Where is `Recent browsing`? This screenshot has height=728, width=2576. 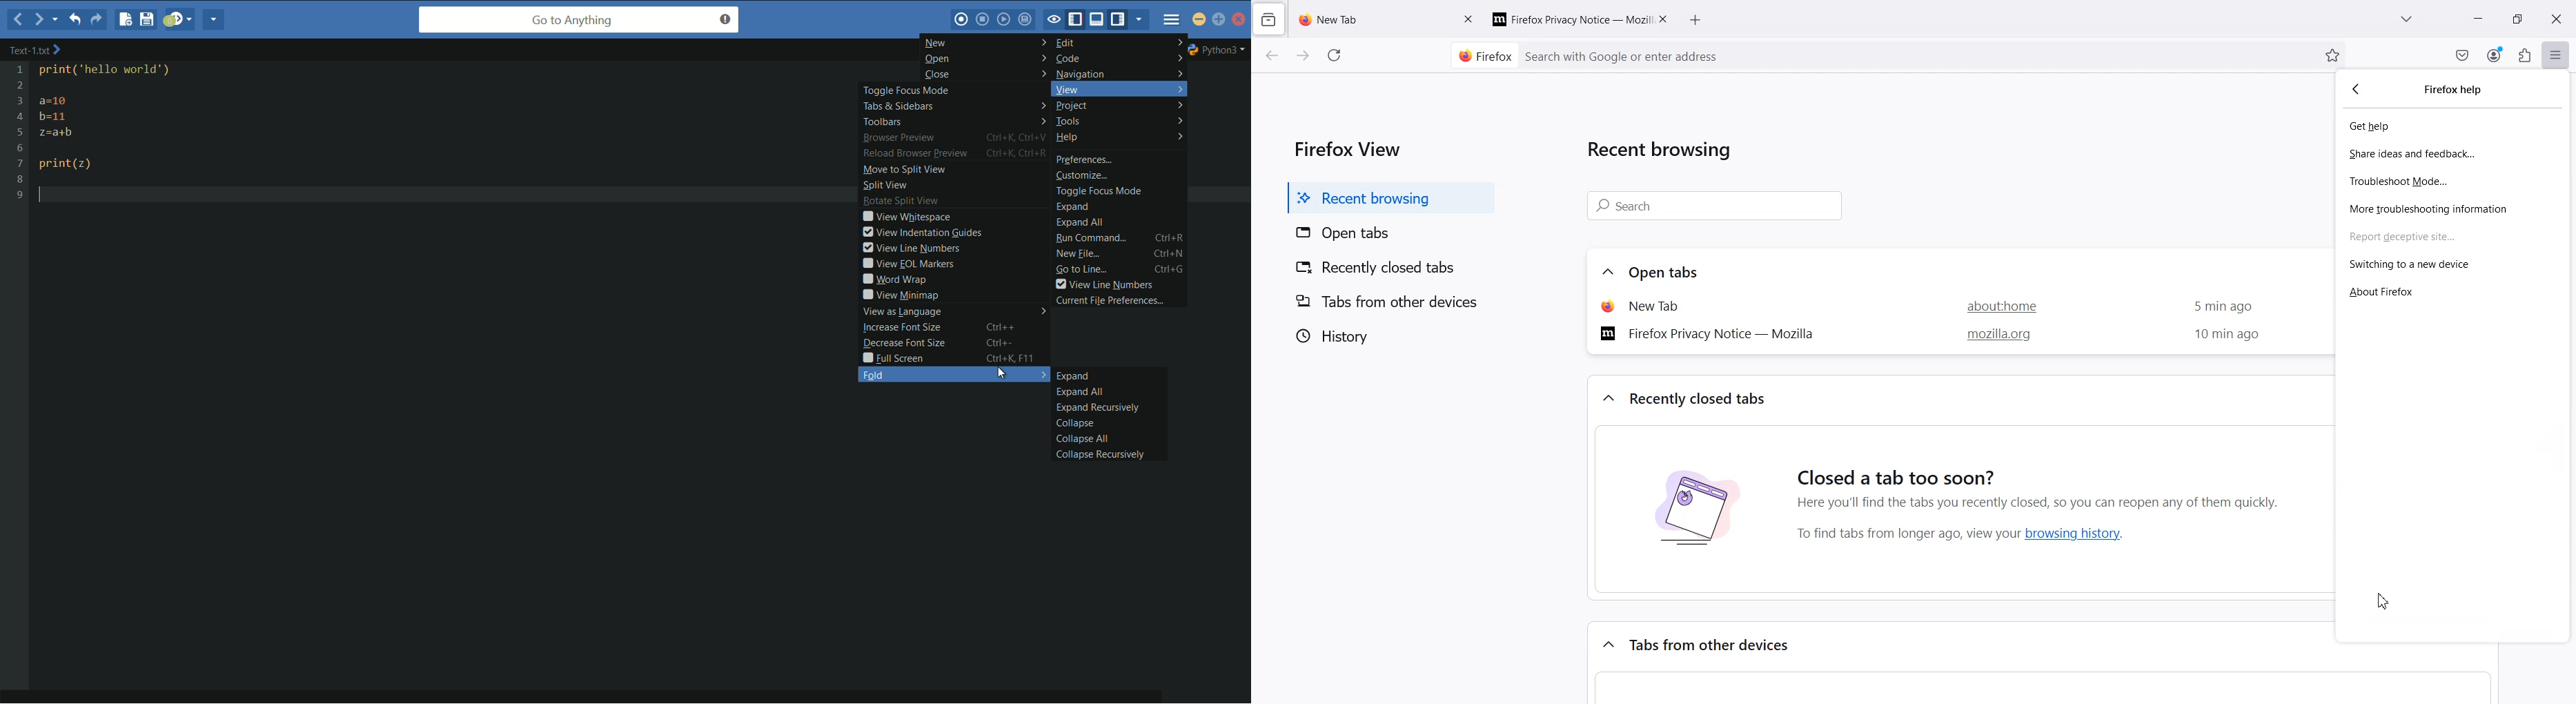
Recent browsing is located at coordinates (1666, 153).